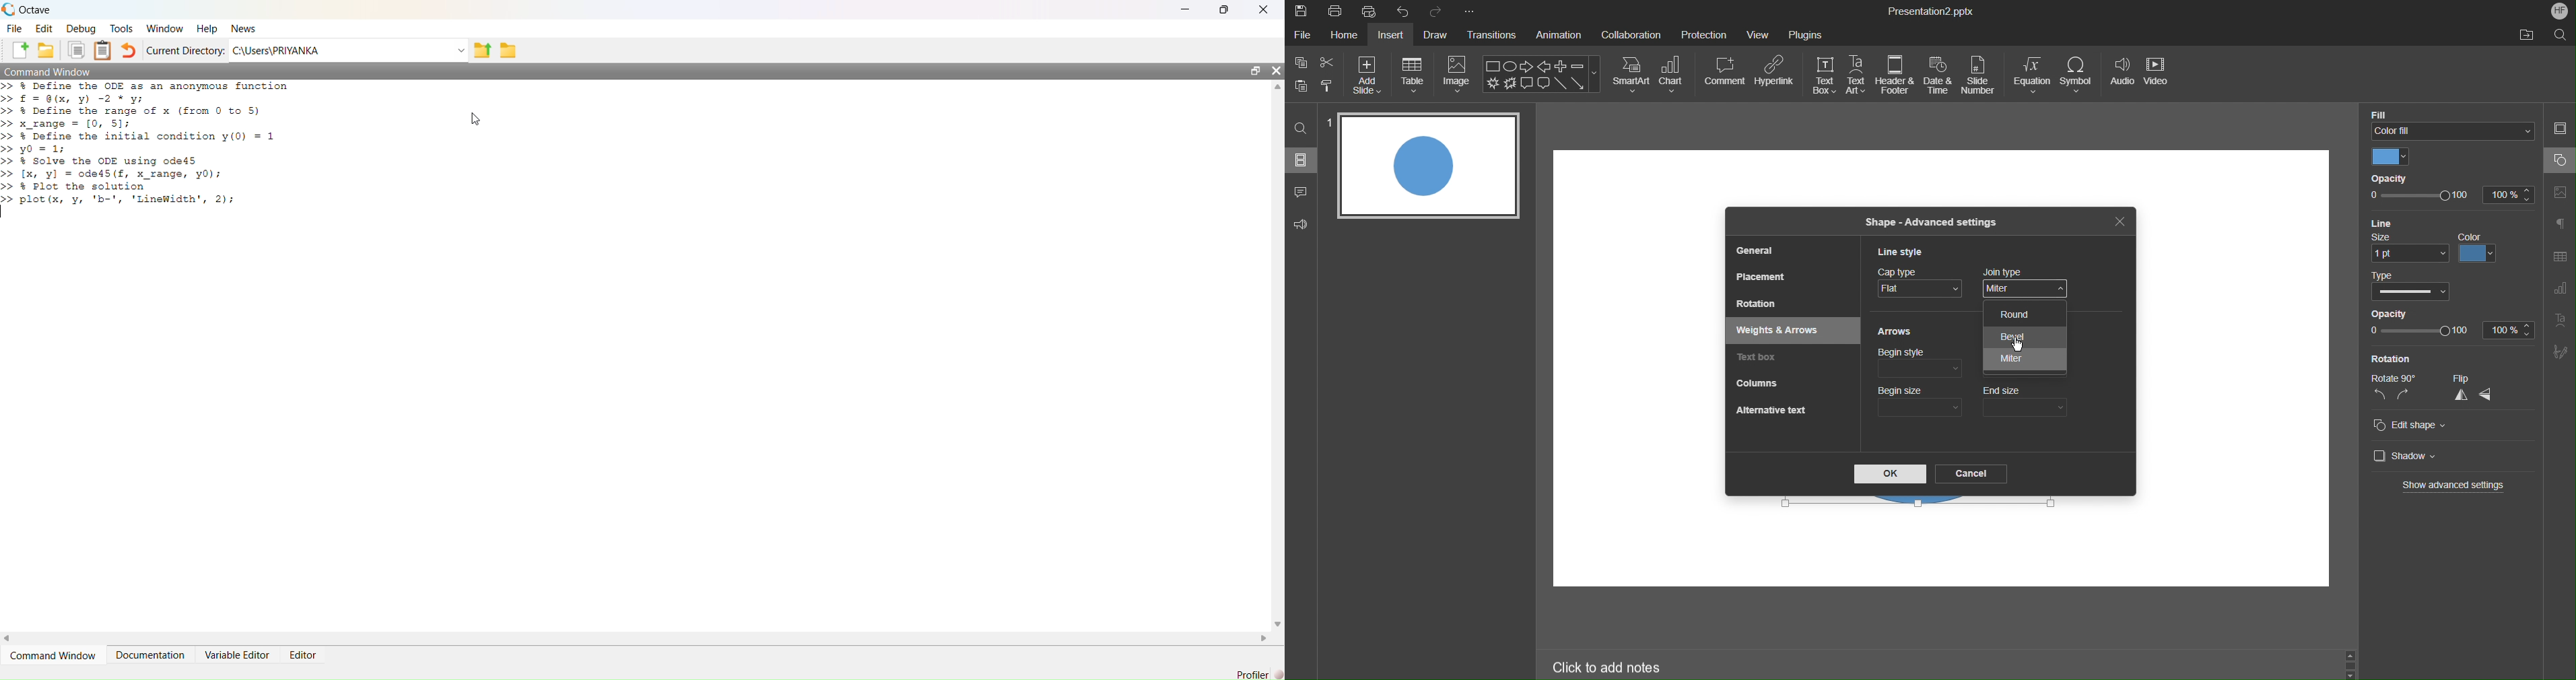 Image resolution: width=2576 pixels, height=700 pixels. What do you see at coordinates (2561, 324) in the screenshot?
I see `Text Art` at bounding box center [2561, 324].